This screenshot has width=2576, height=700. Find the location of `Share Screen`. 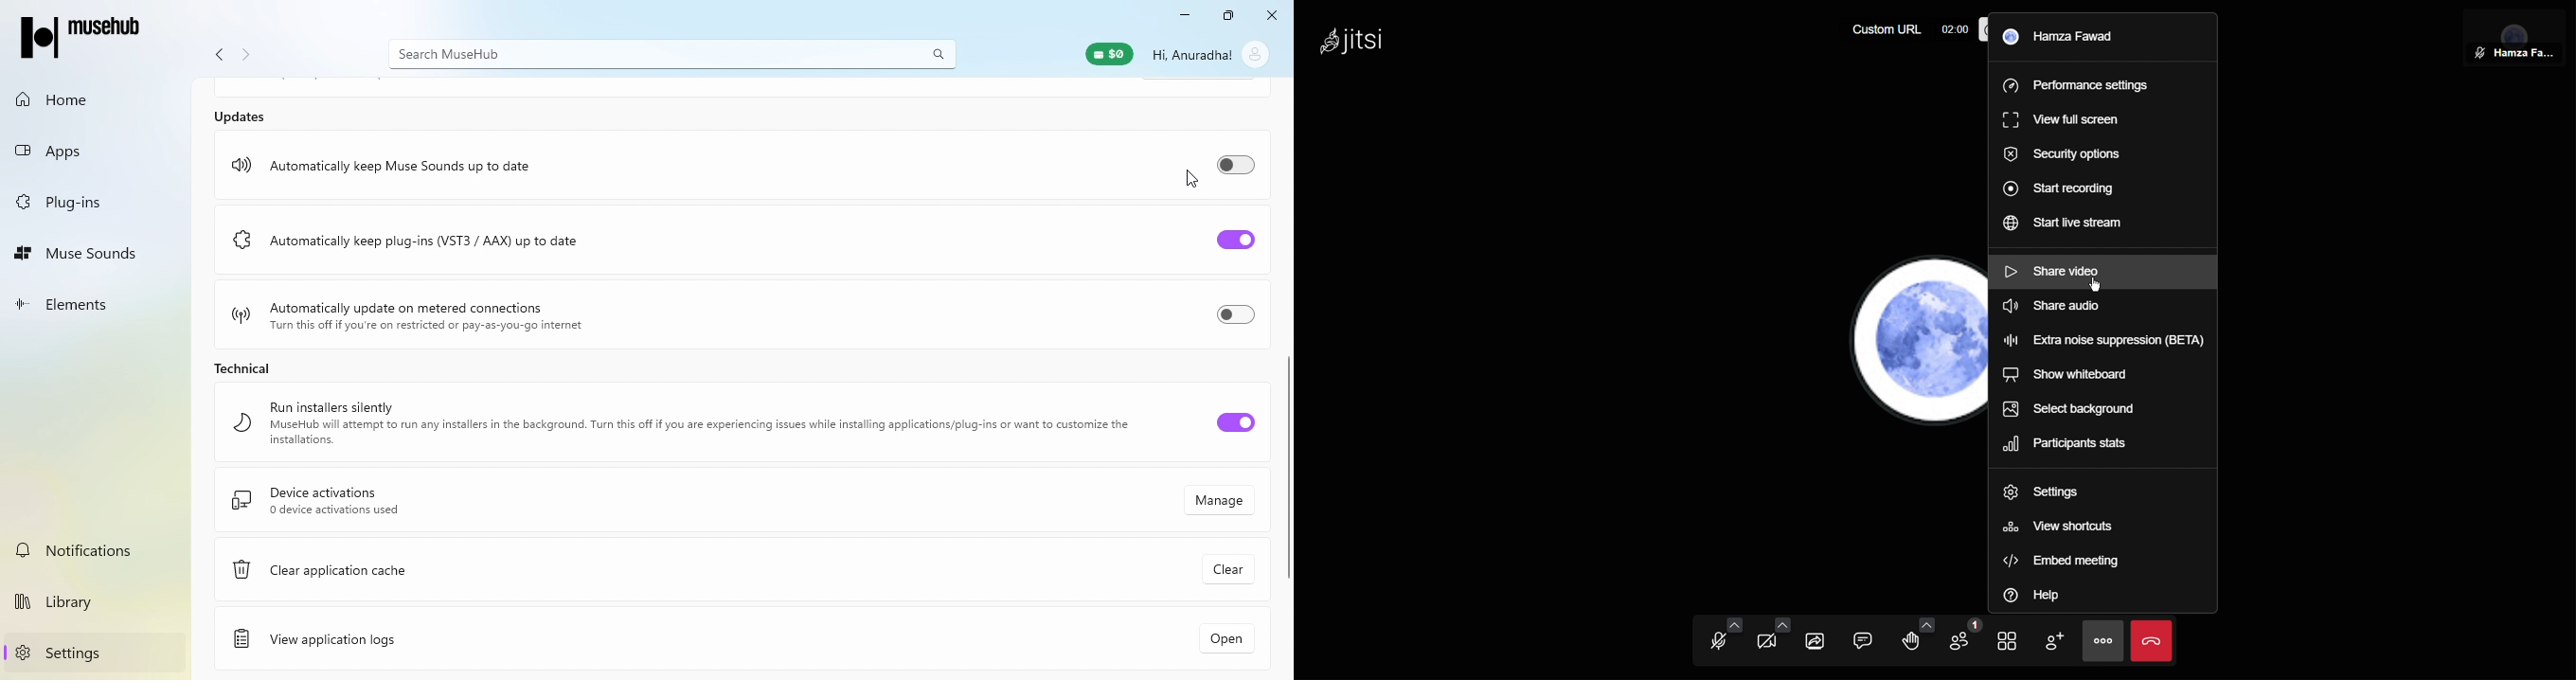

Share Screen is located at coordinates (1817, 641).